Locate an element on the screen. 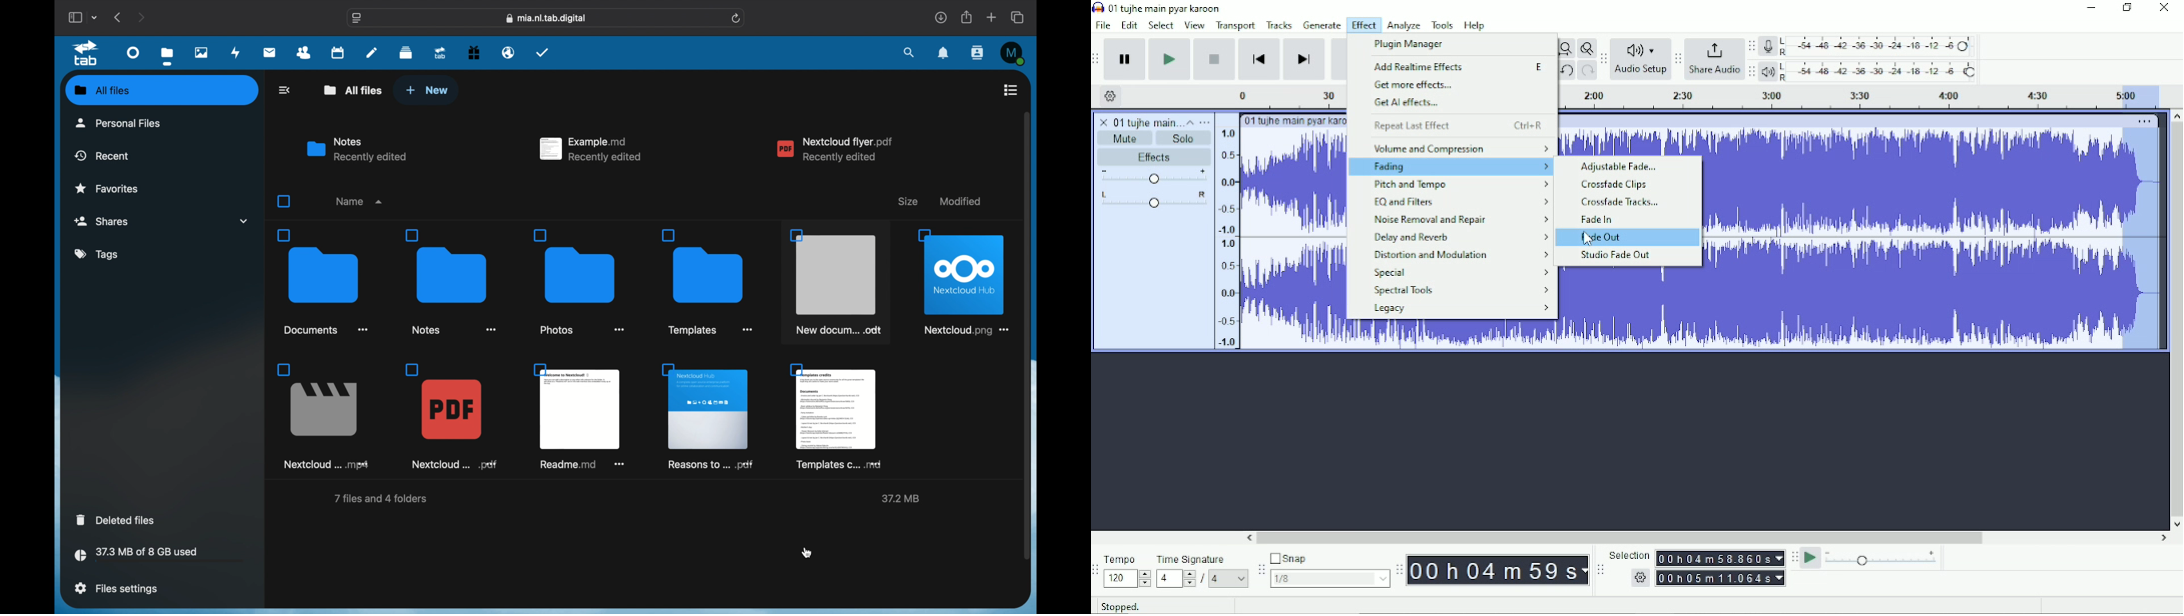  refresh is located at coordinates (737, 19).